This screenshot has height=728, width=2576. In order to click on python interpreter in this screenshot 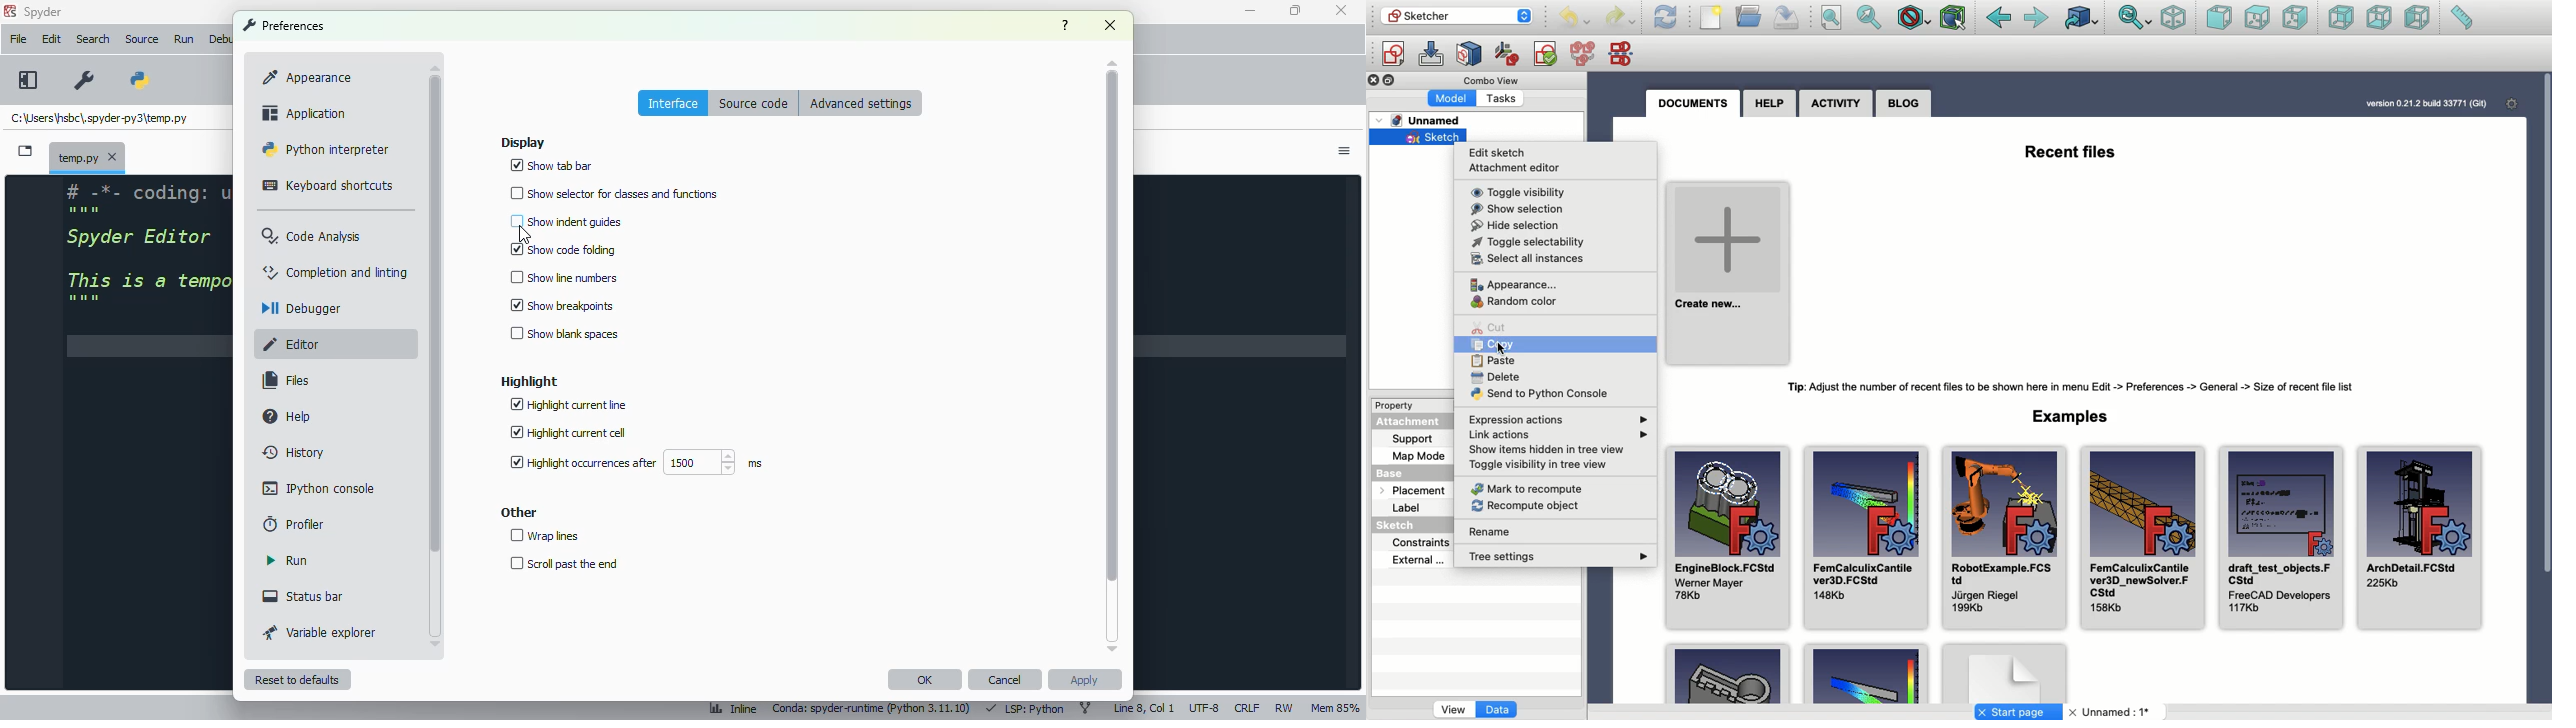, I will do `click(326, 148)`.